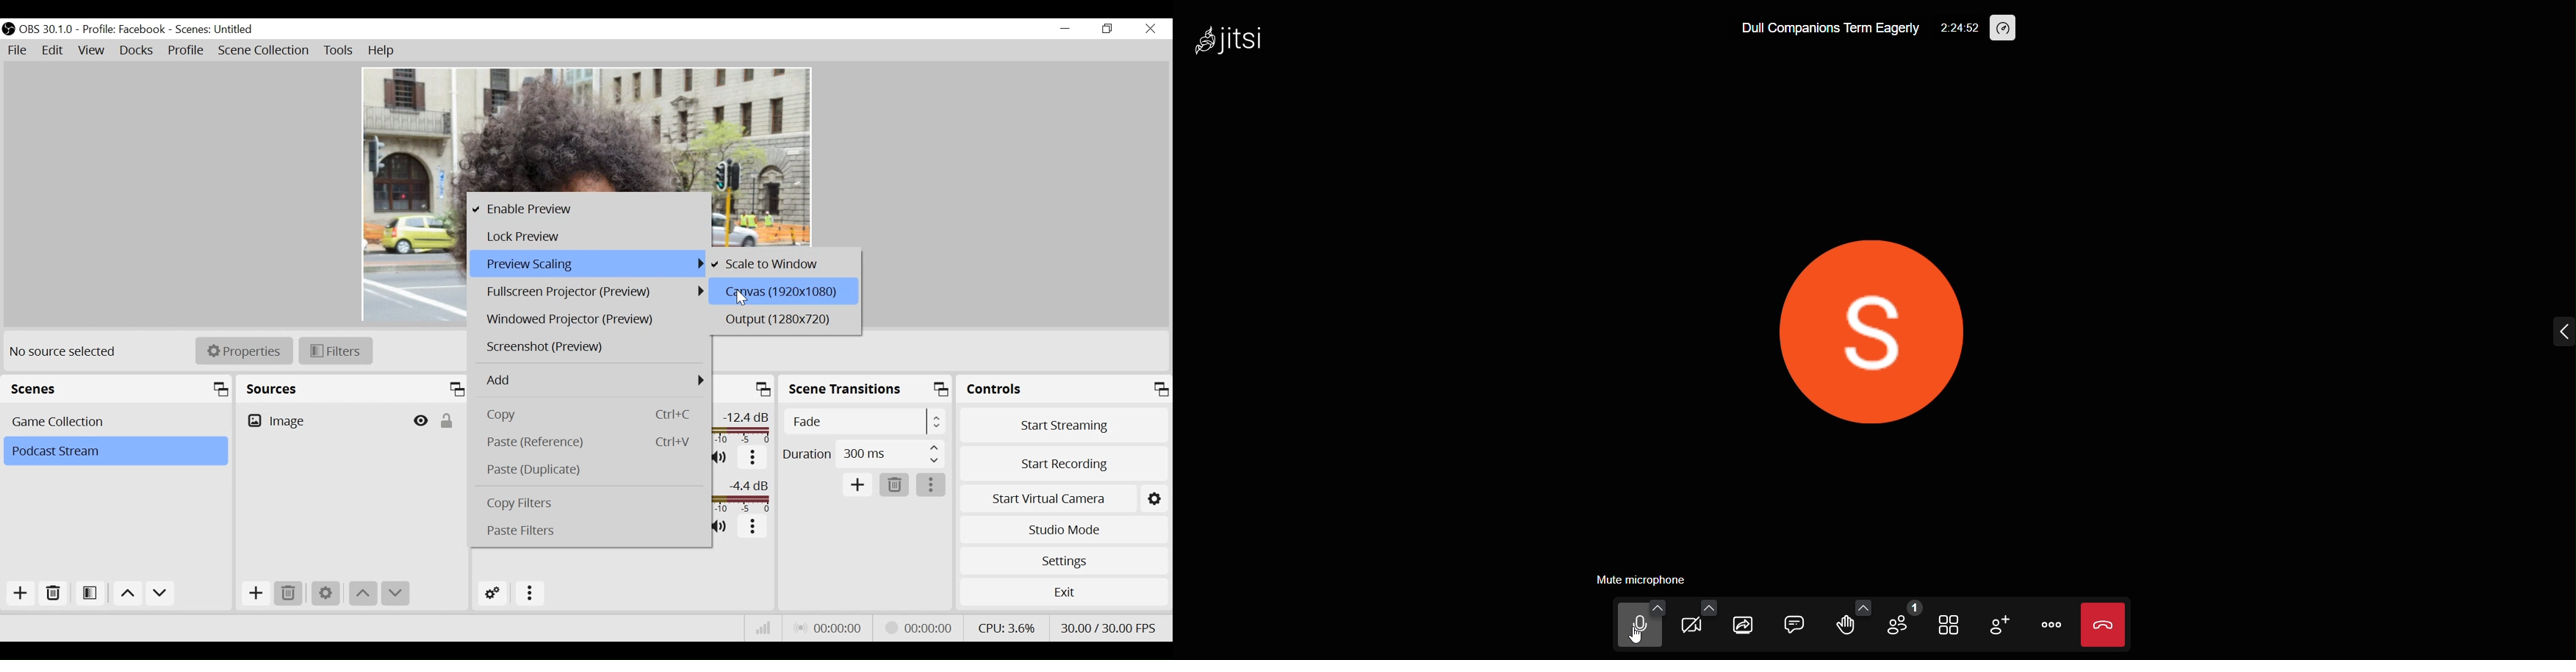  Describe the element at coordinates (382, 52) in the screenshot. I see `Help` at that location.